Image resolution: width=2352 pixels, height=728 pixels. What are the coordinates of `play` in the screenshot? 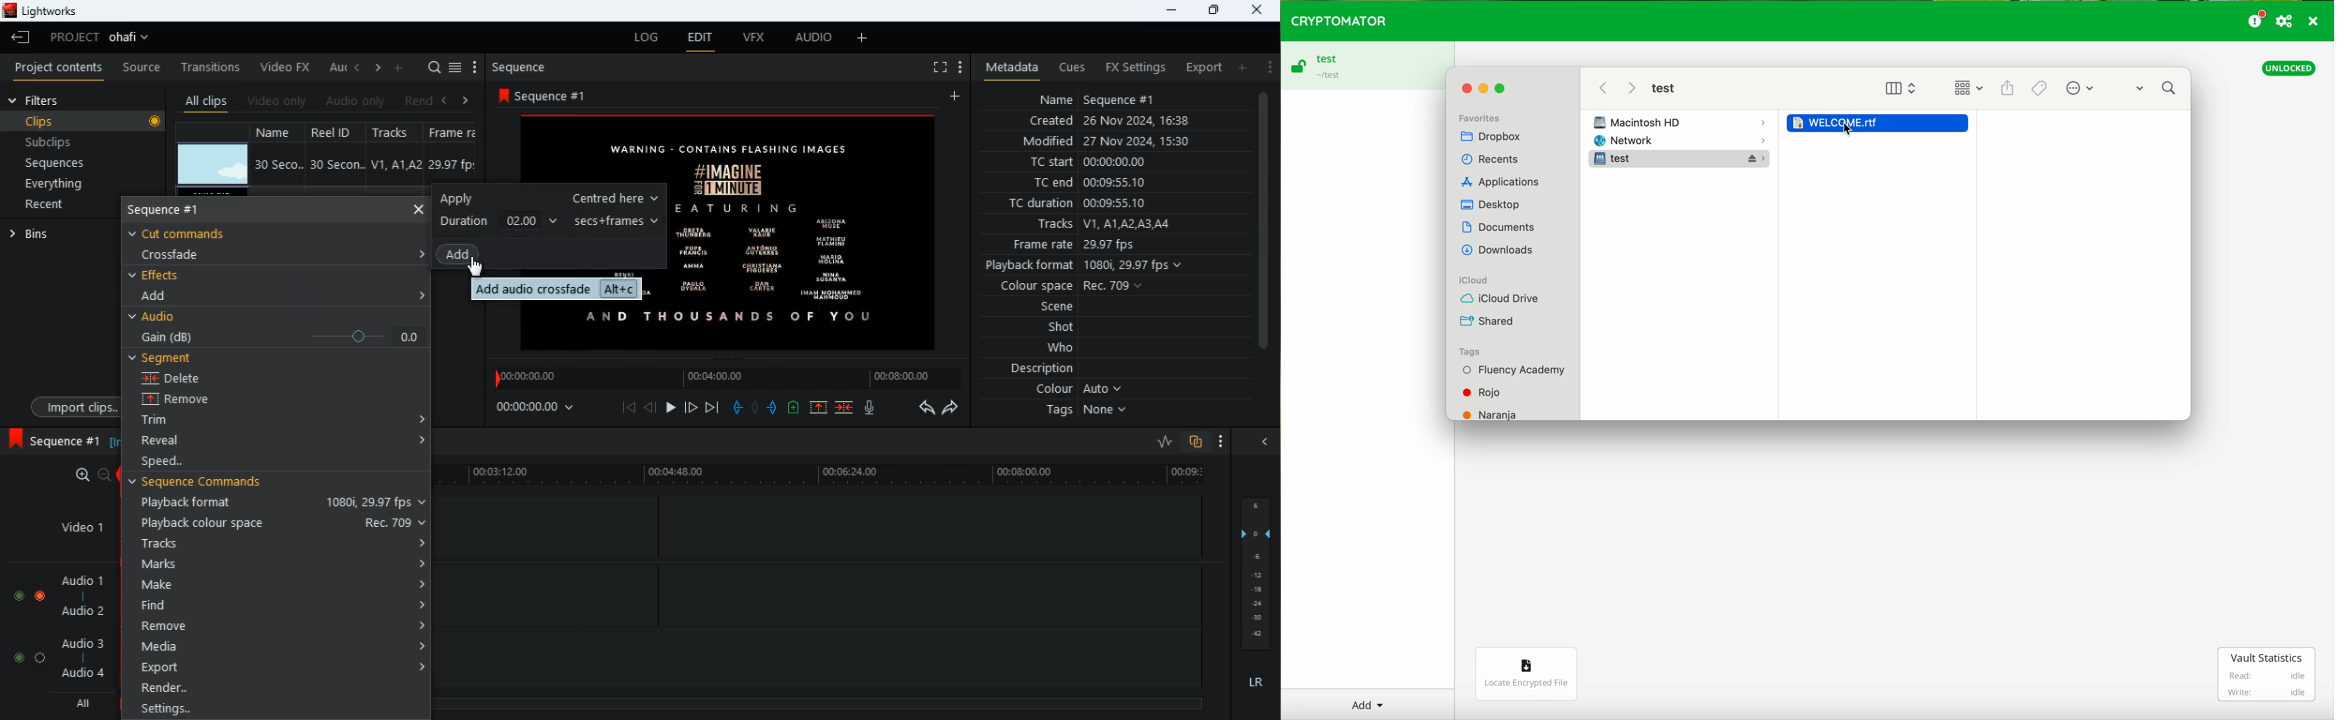 It's located at (670, 409).